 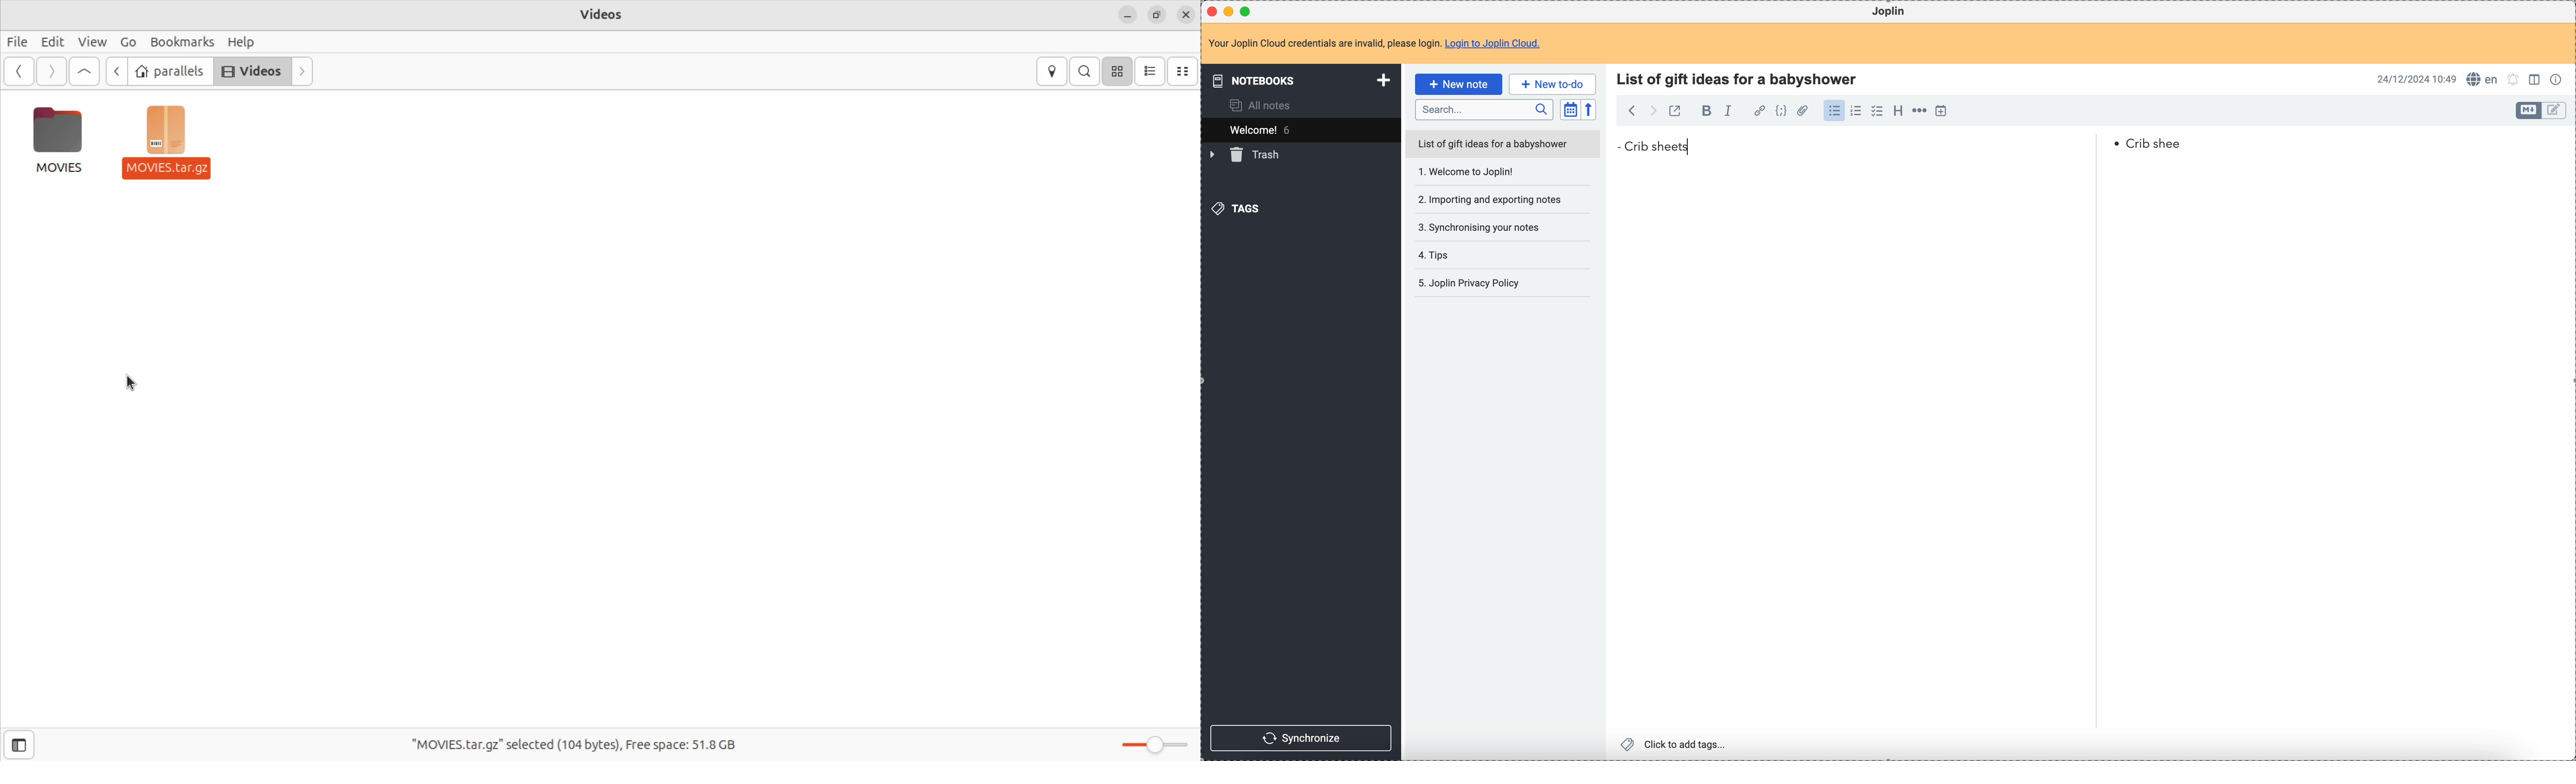 I want to click on new to-do, so click(x=1552, y=83).